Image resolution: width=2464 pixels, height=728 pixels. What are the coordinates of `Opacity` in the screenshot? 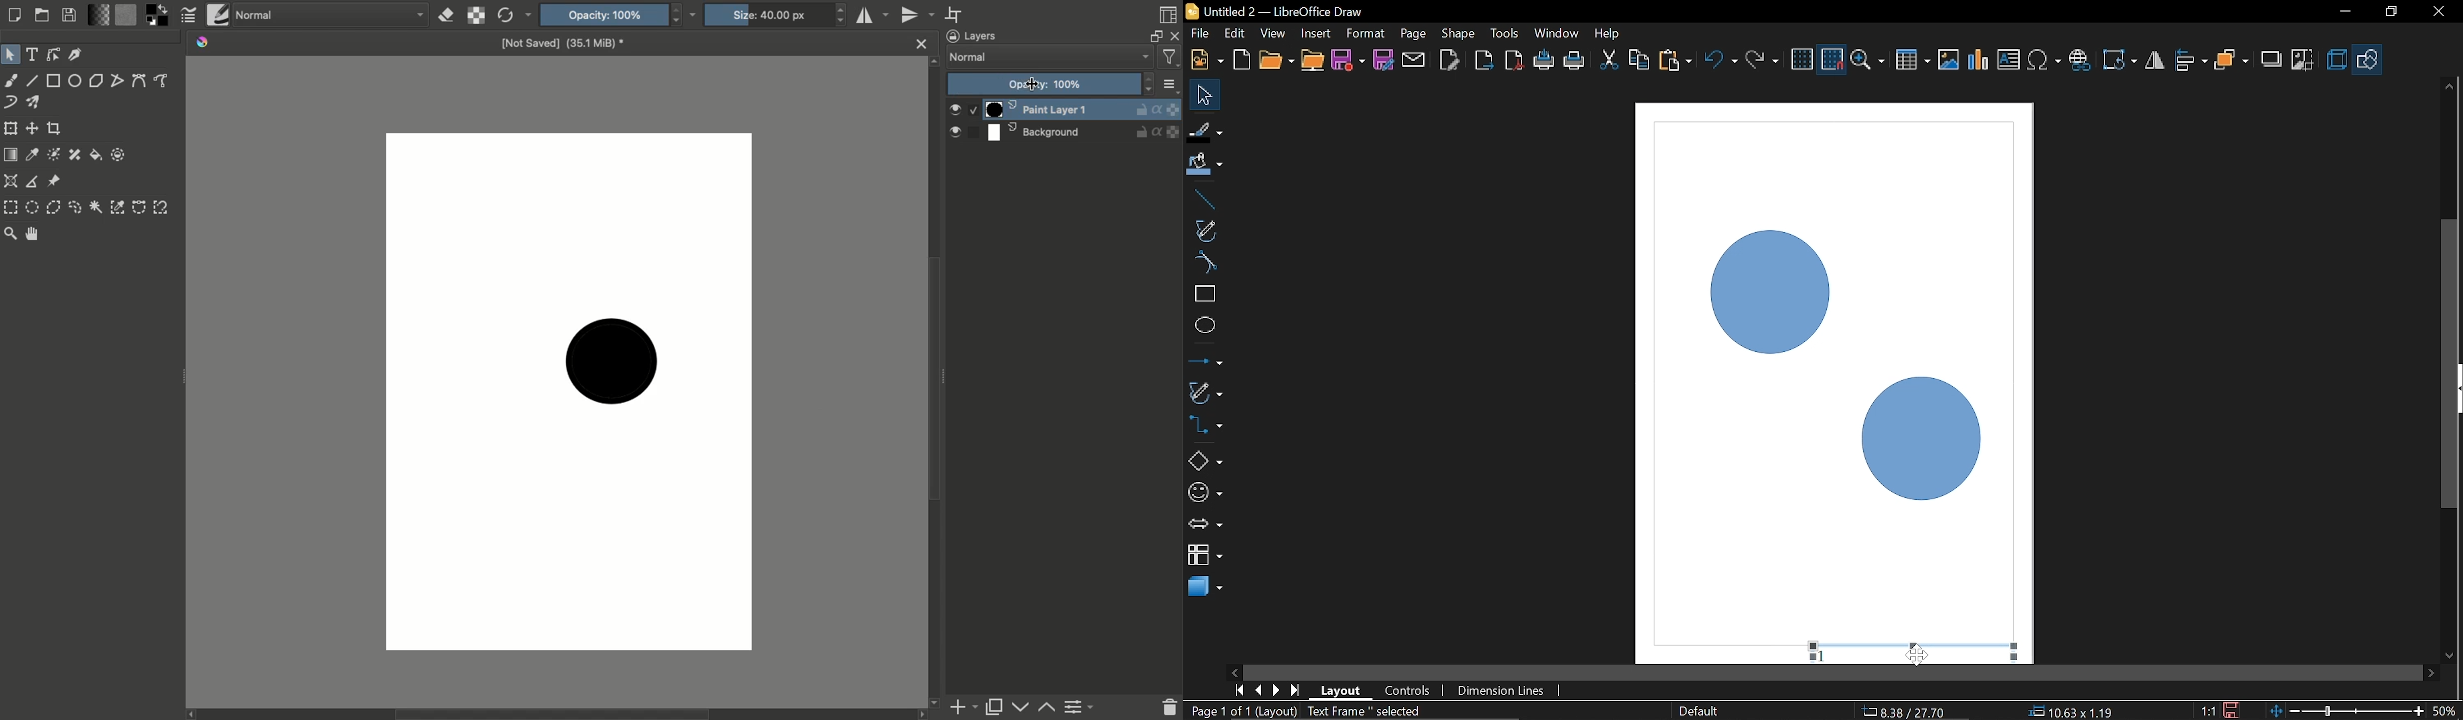 It's located at (620, 14).